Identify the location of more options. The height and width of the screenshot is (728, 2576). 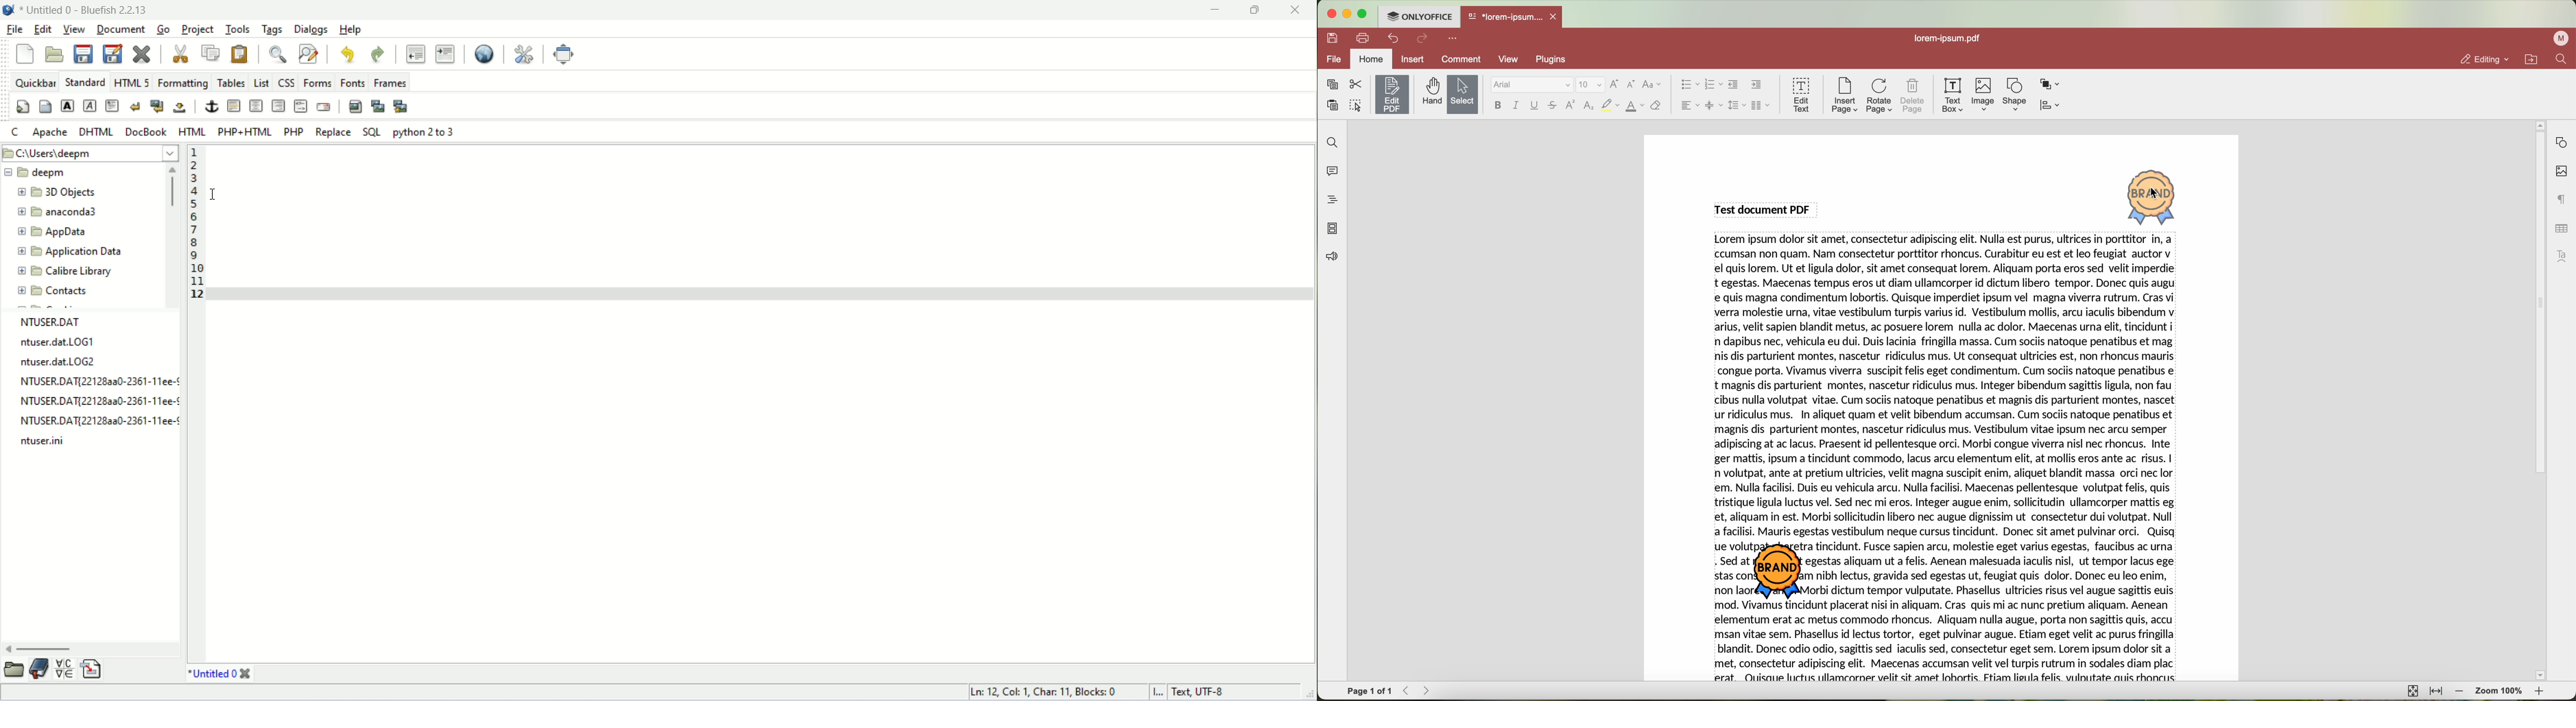
(1454, 37).